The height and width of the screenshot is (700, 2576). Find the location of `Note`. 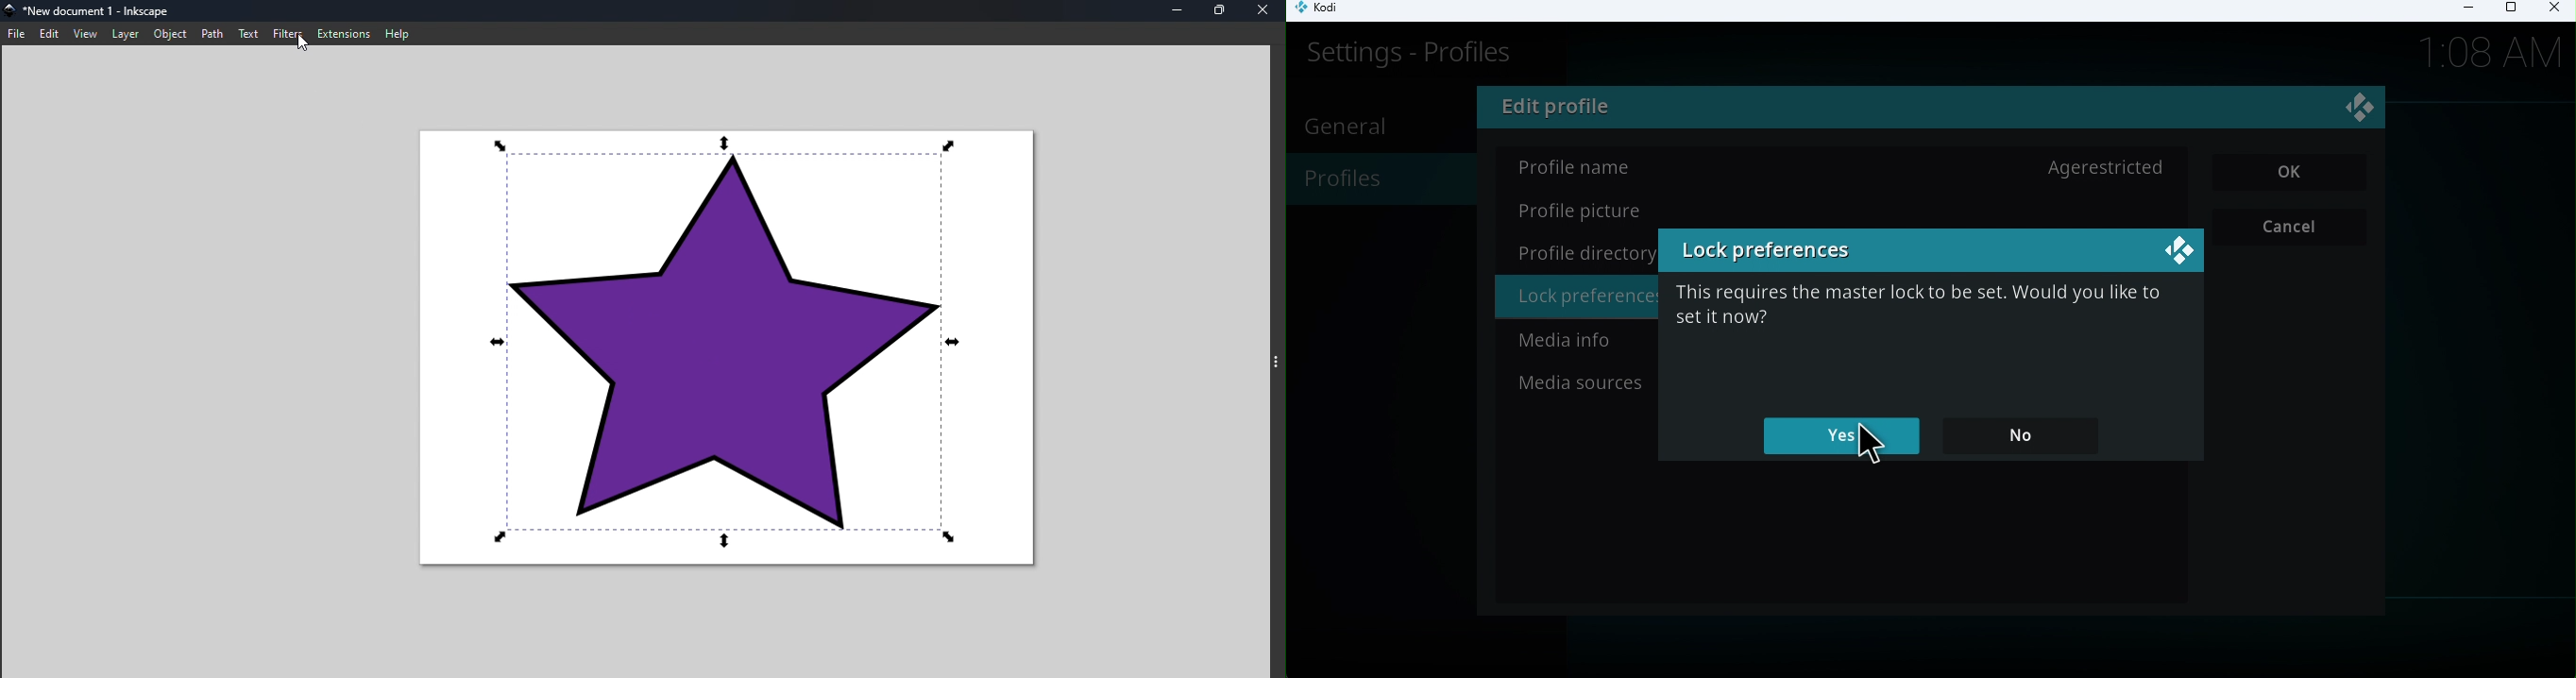

Note is located at coordinates (1915, 314).